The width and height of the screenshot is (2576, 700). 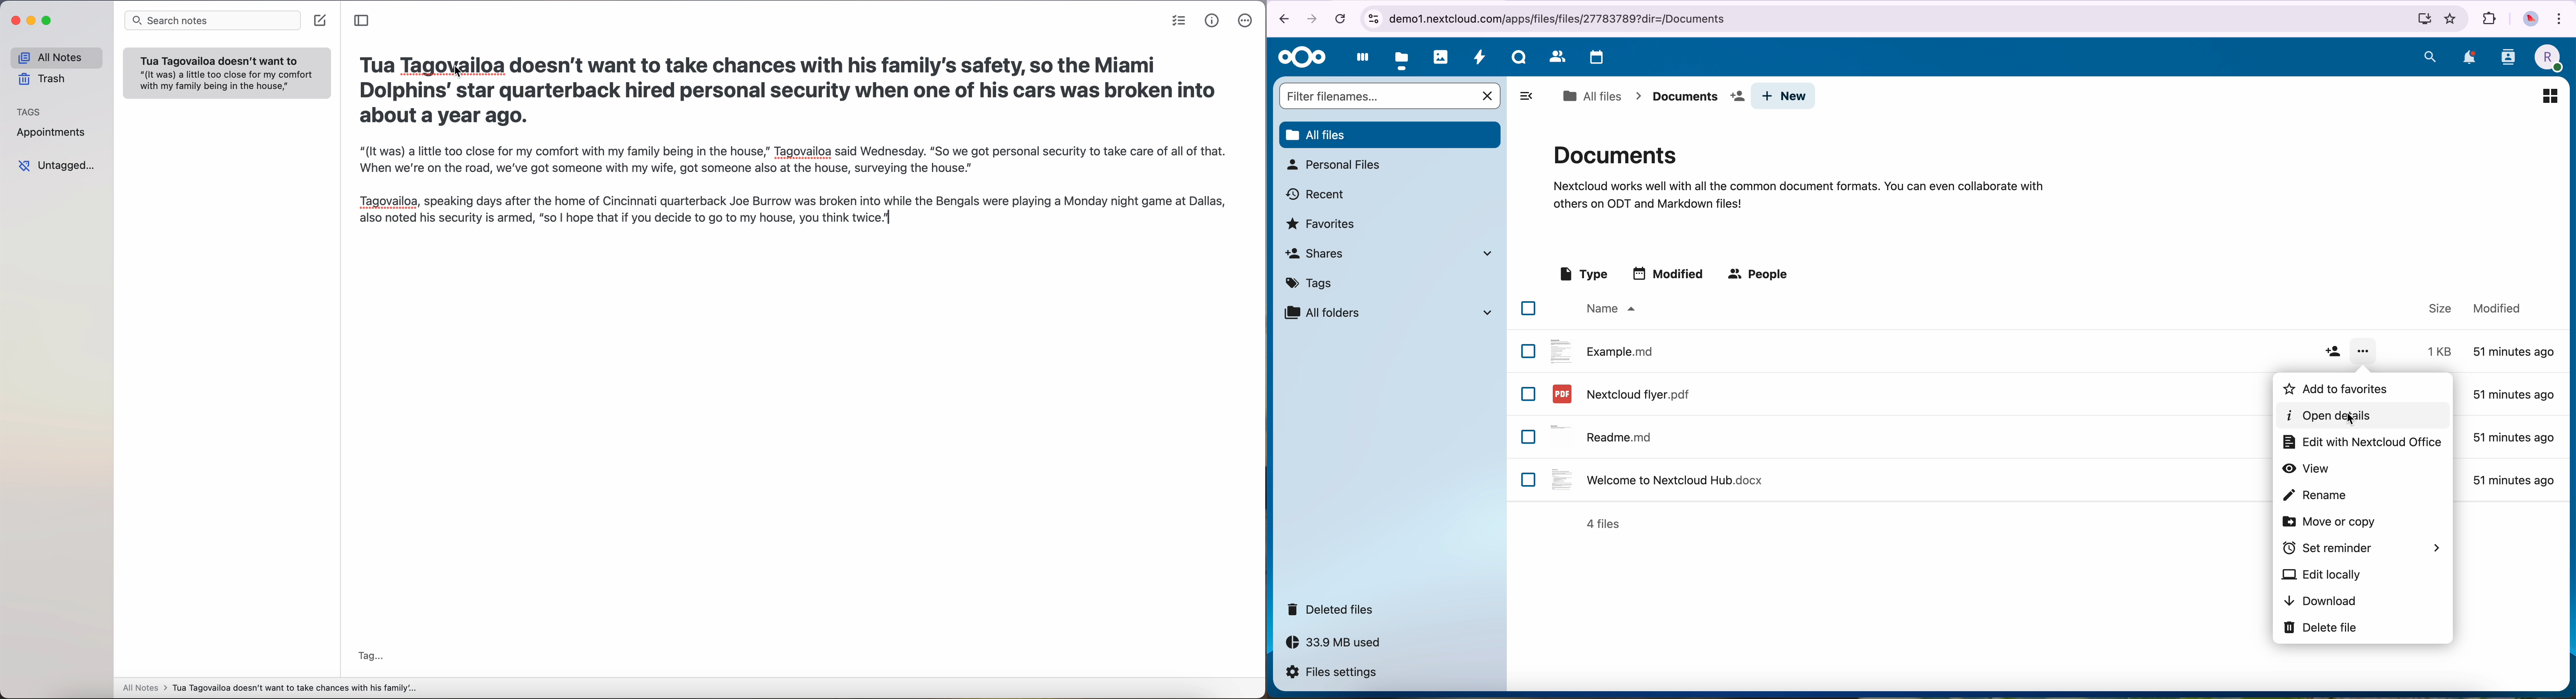 What do you see at coordinates (1359, 60) in the screenshot?
I see `dashboard` at bounding box center [1359, 60].